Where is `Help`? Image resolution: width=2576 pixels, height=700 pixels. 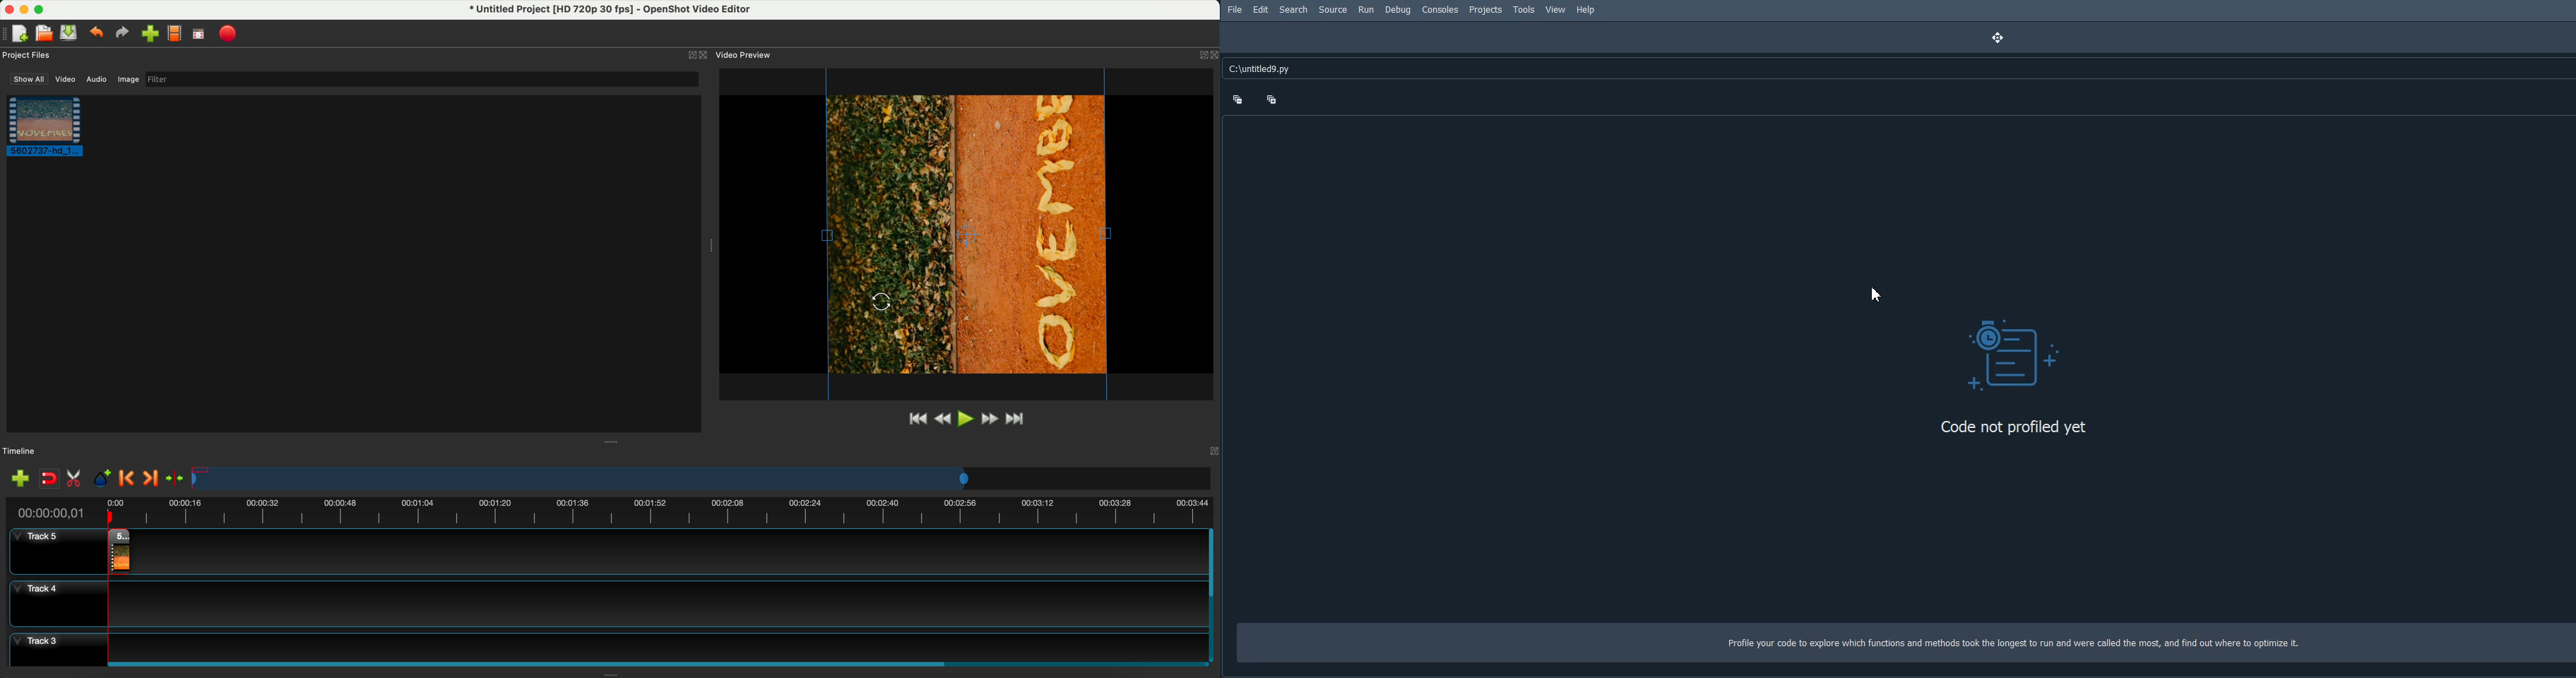
Help is located at coordinates (1585, 11).